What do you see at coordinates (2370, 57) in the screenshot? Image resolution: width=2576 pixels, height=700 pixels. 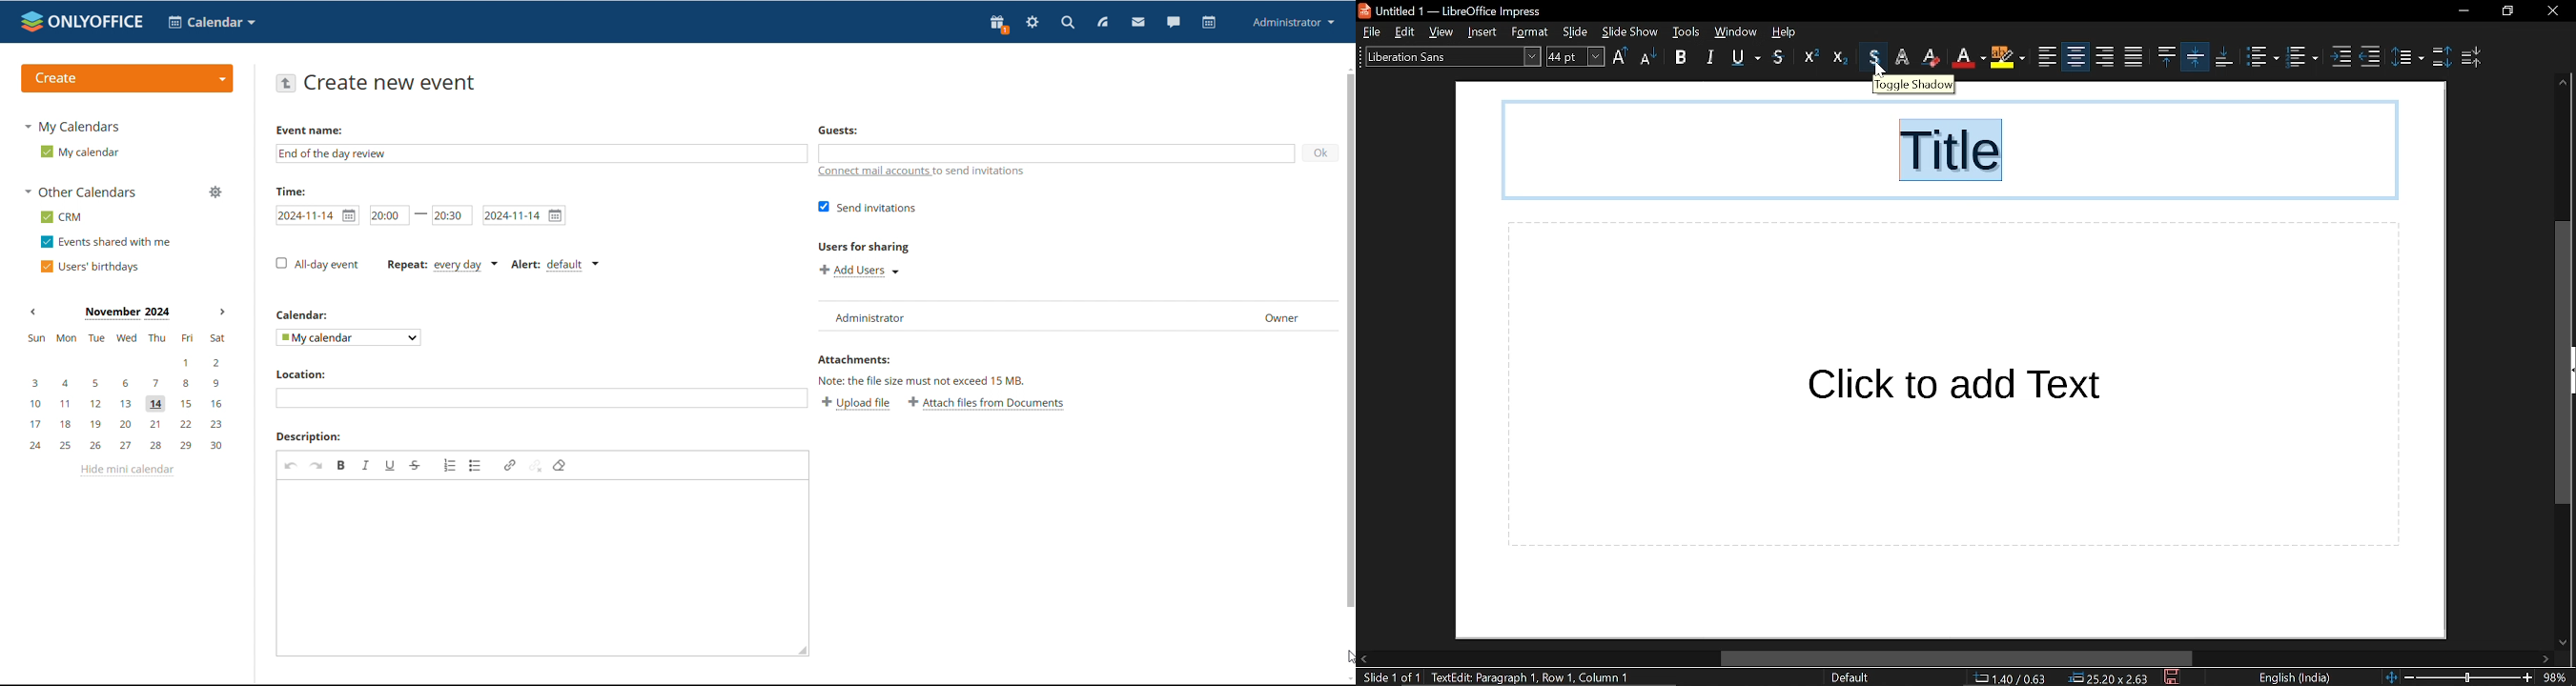 I see `decrease indent` at bounding box center [2370, 57].